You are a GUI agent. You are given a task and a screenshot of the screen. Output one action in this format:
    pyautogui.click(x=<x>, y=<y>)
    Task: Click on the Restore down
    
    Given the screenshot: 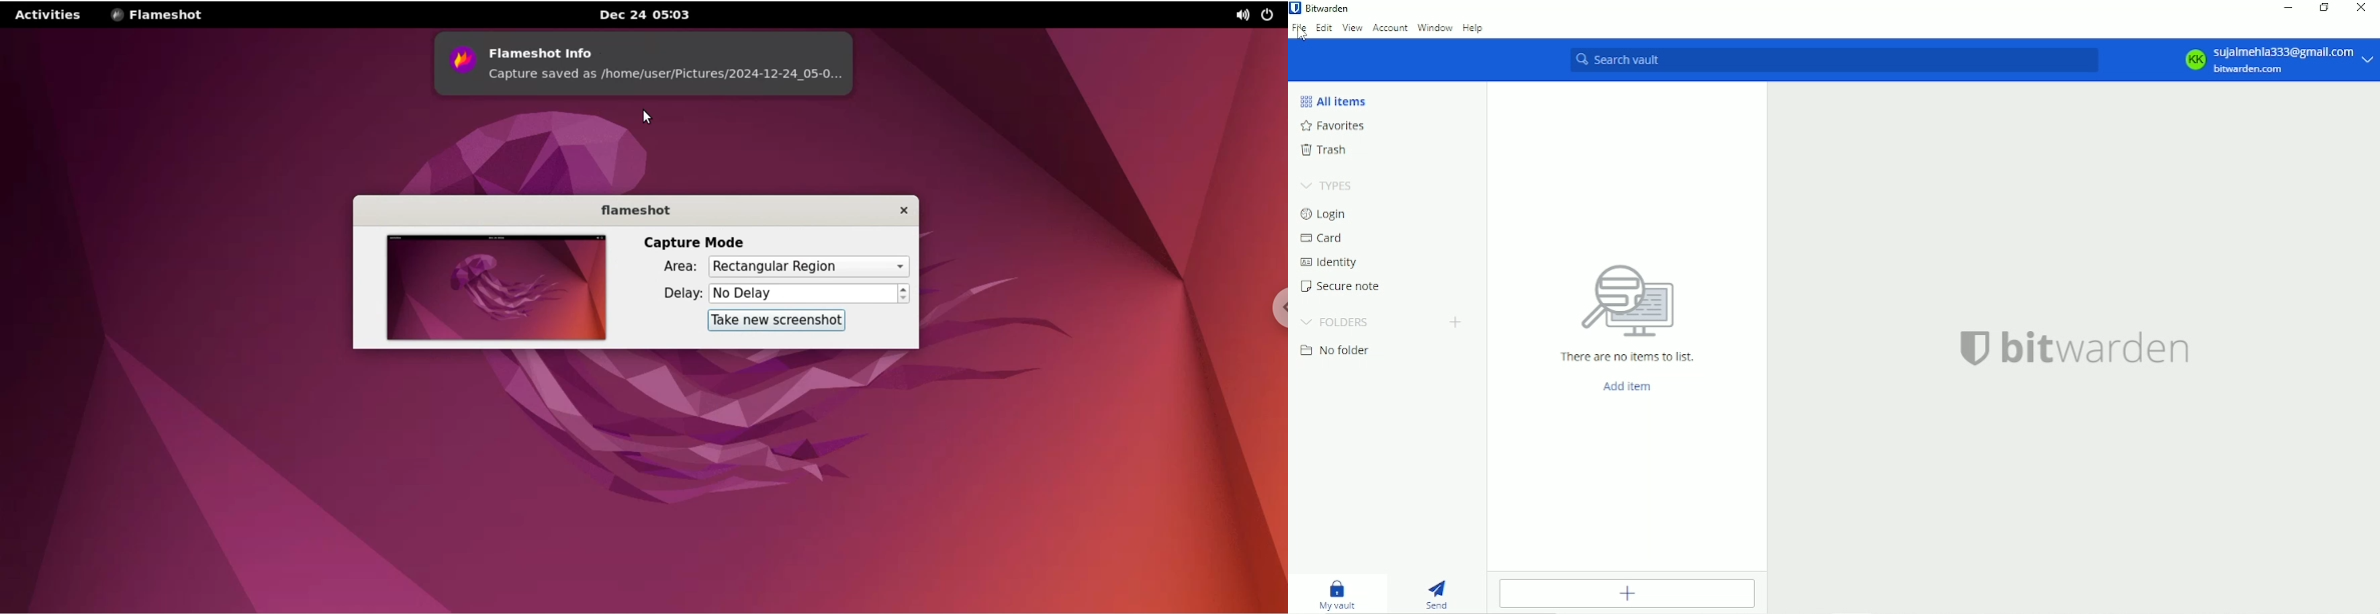 What is the action you would take?
    pyautogui.click(x=2322, y=8)
    